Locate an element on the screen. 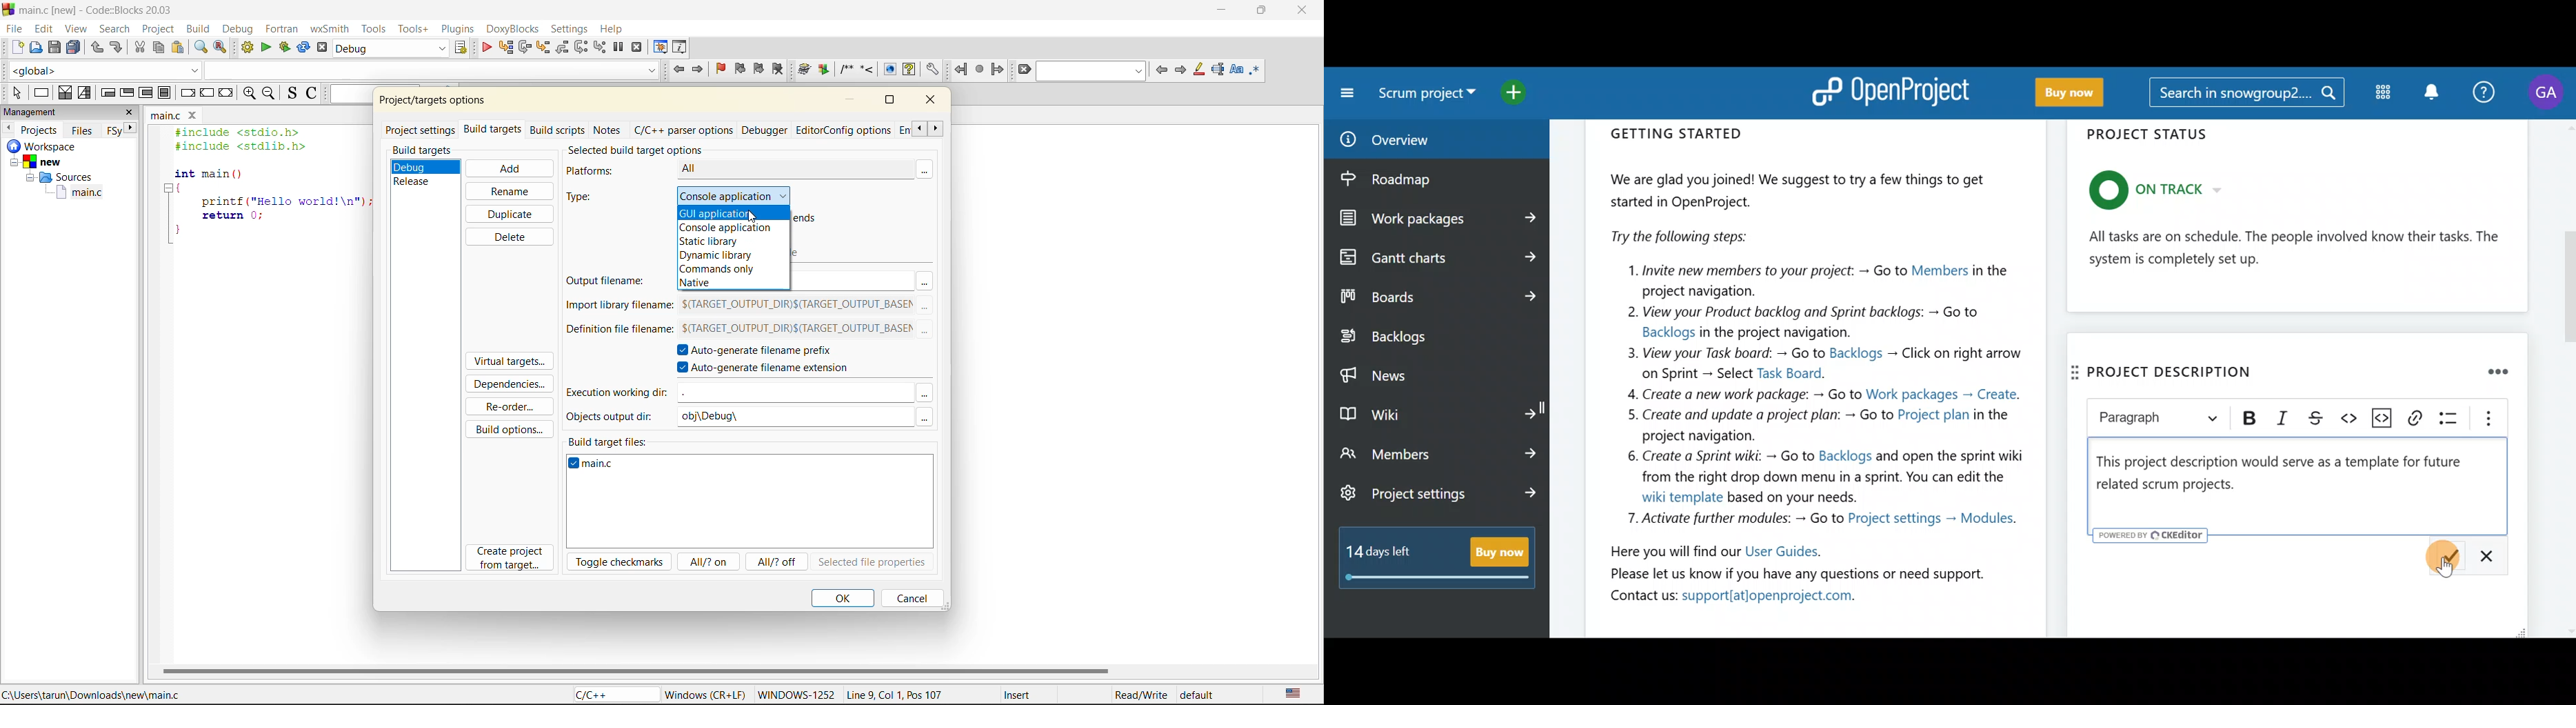 This screenshot has height=728, width=2576. ok is located at coordinates (844, 599).